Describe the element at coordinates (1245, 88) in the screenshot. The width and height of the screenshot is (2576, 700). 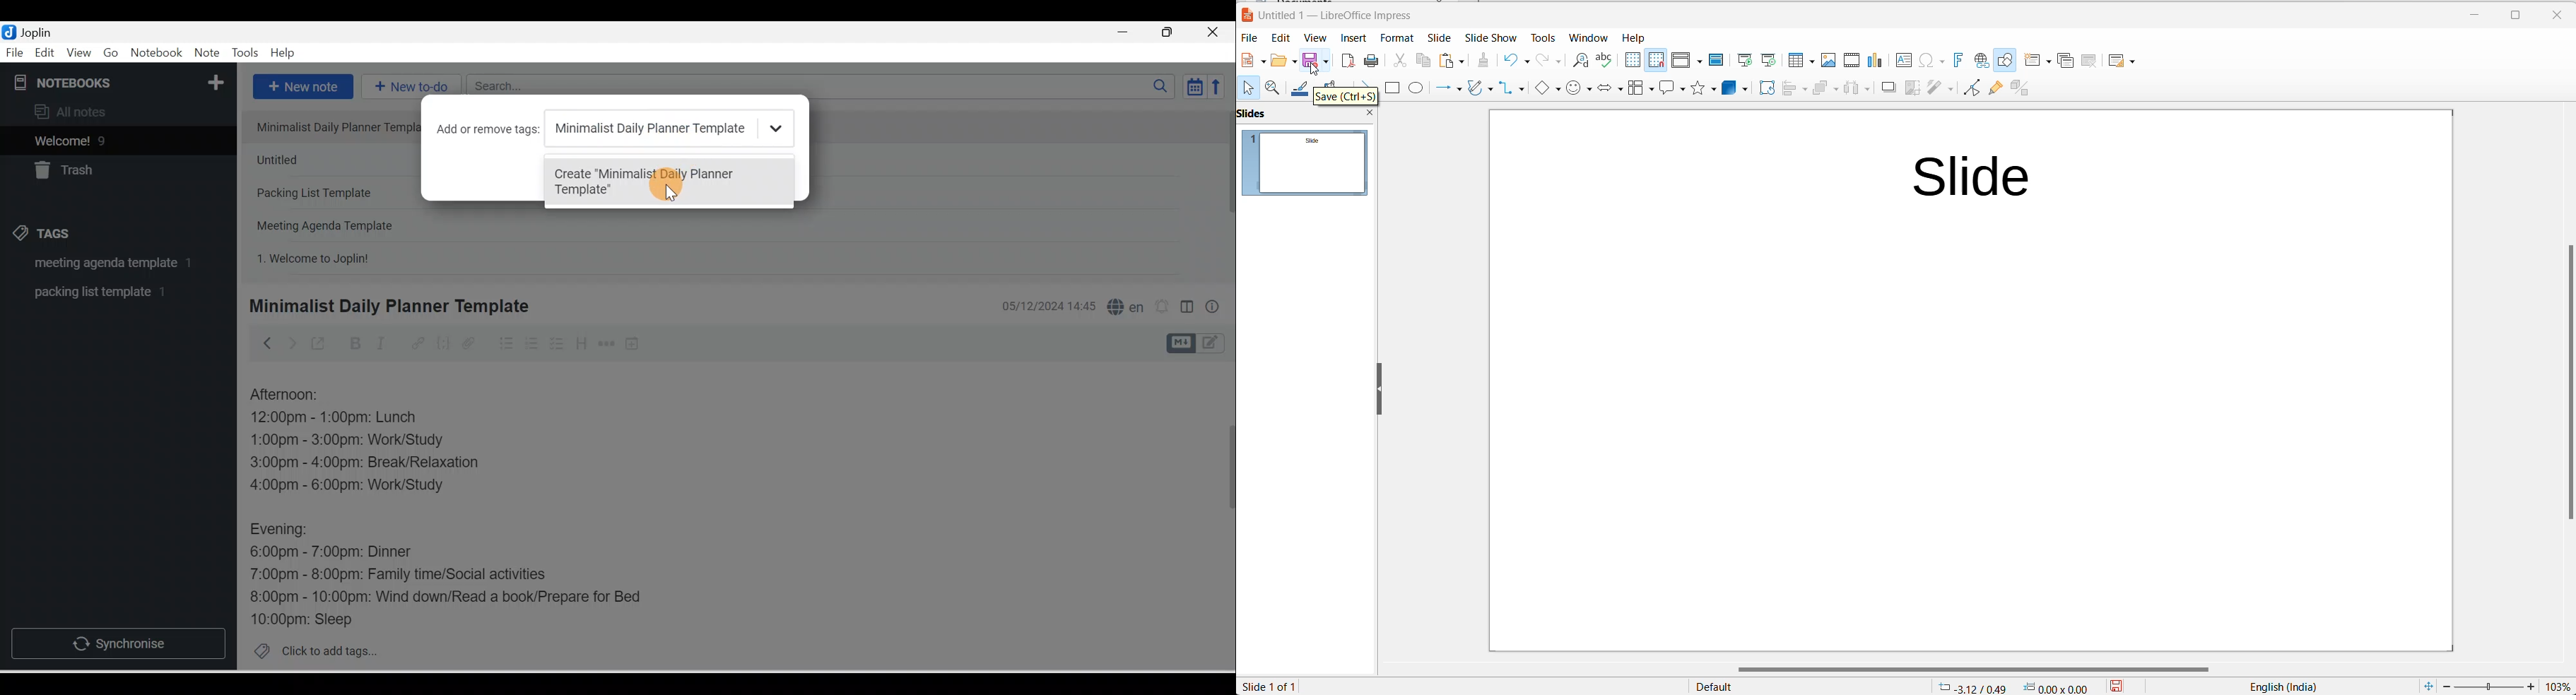
I see `select` at that location.